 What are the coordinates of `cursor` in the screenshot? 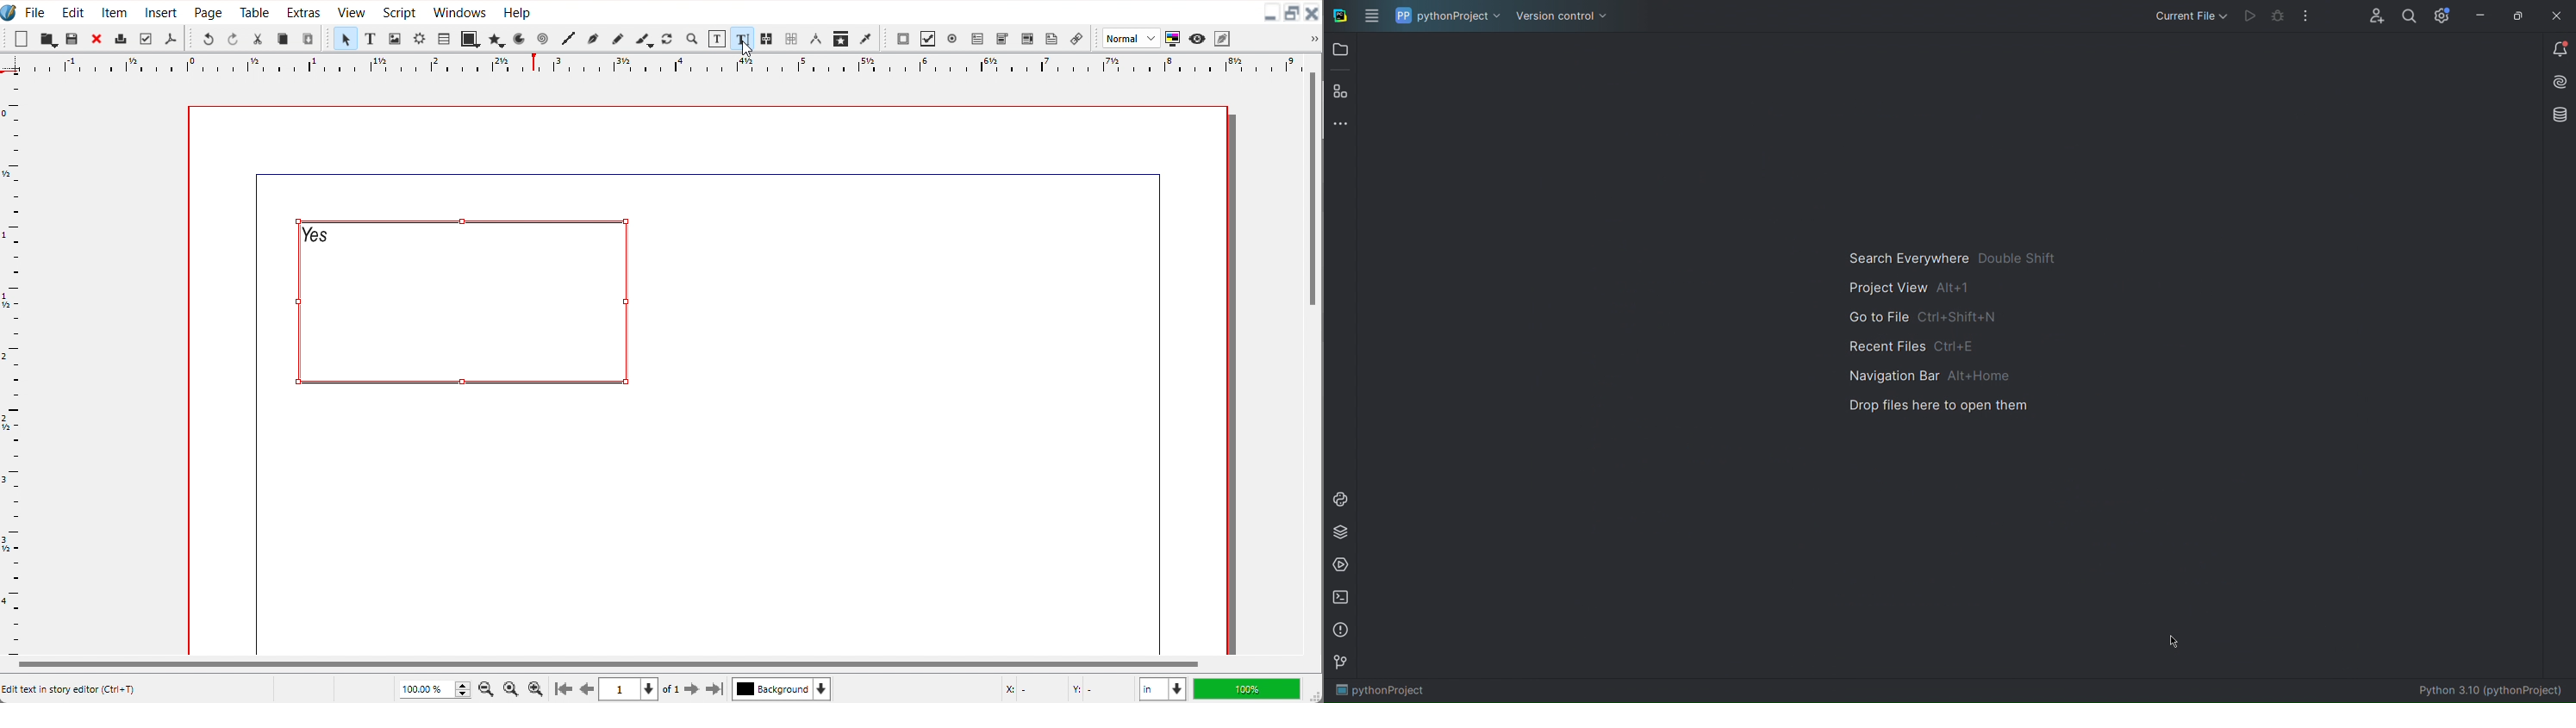 It's located at (2179, 638).